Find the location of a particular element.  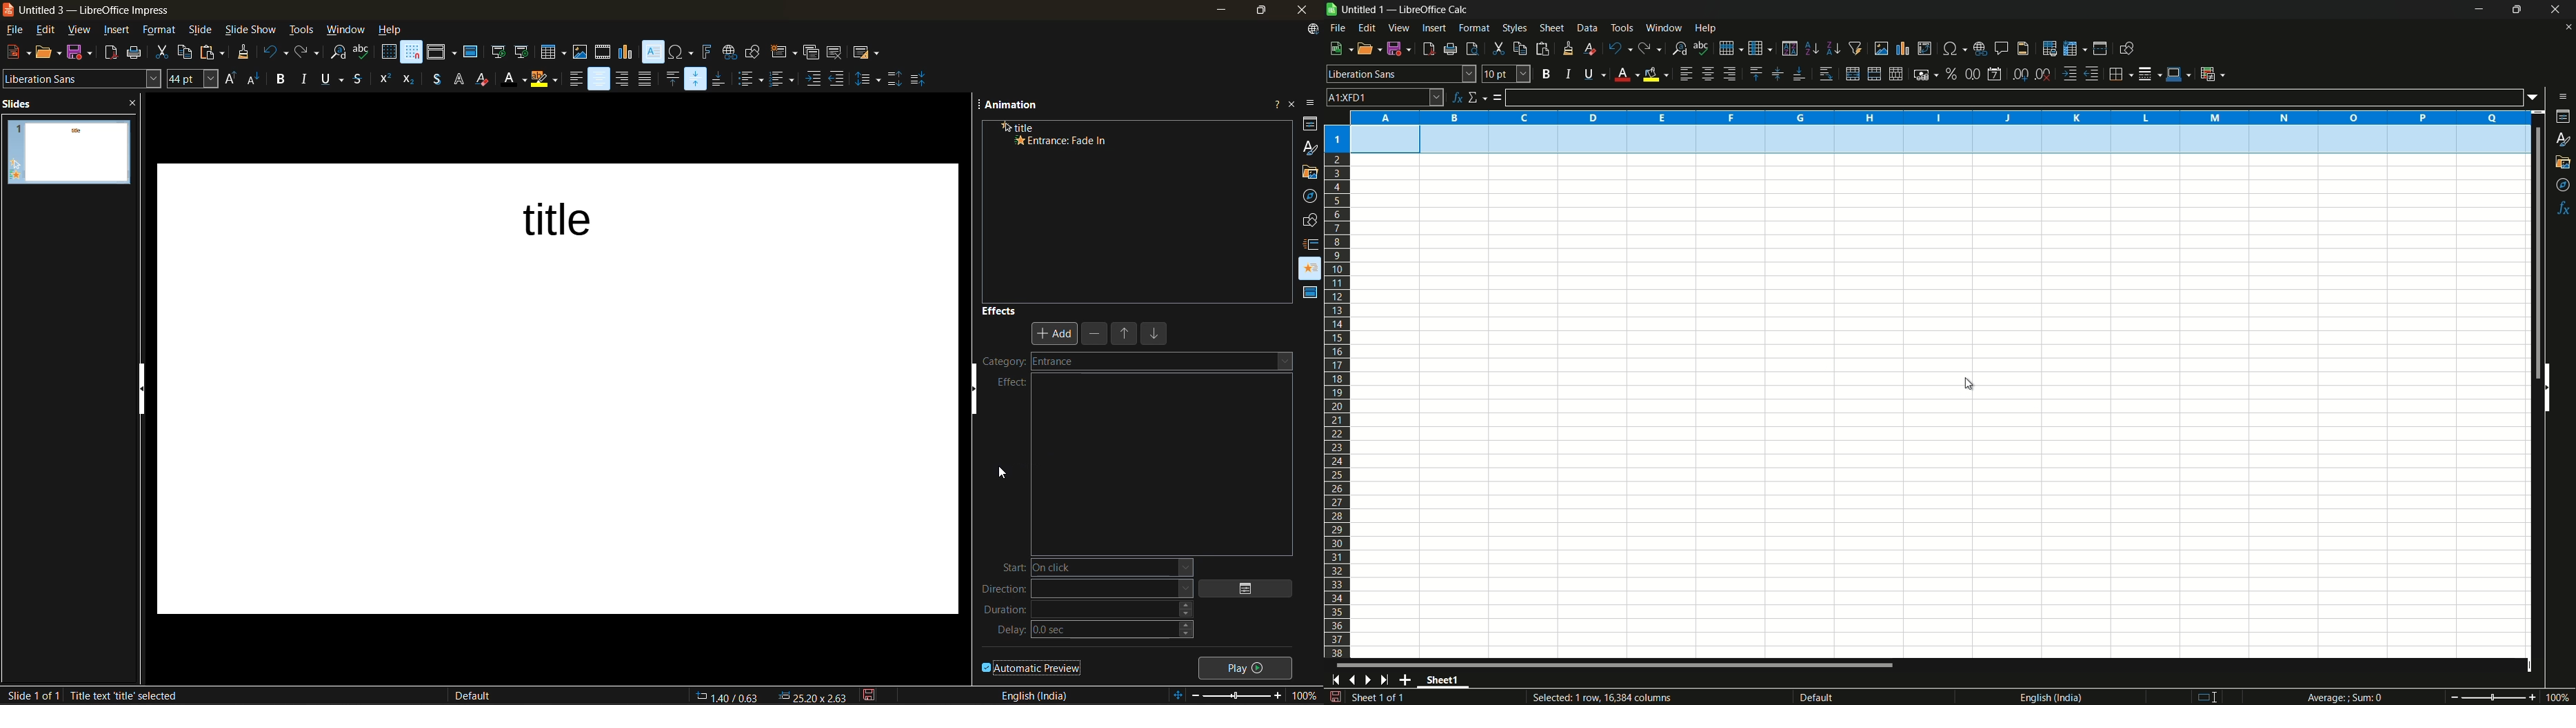

edit menu is located at coordinates (1367, 27).